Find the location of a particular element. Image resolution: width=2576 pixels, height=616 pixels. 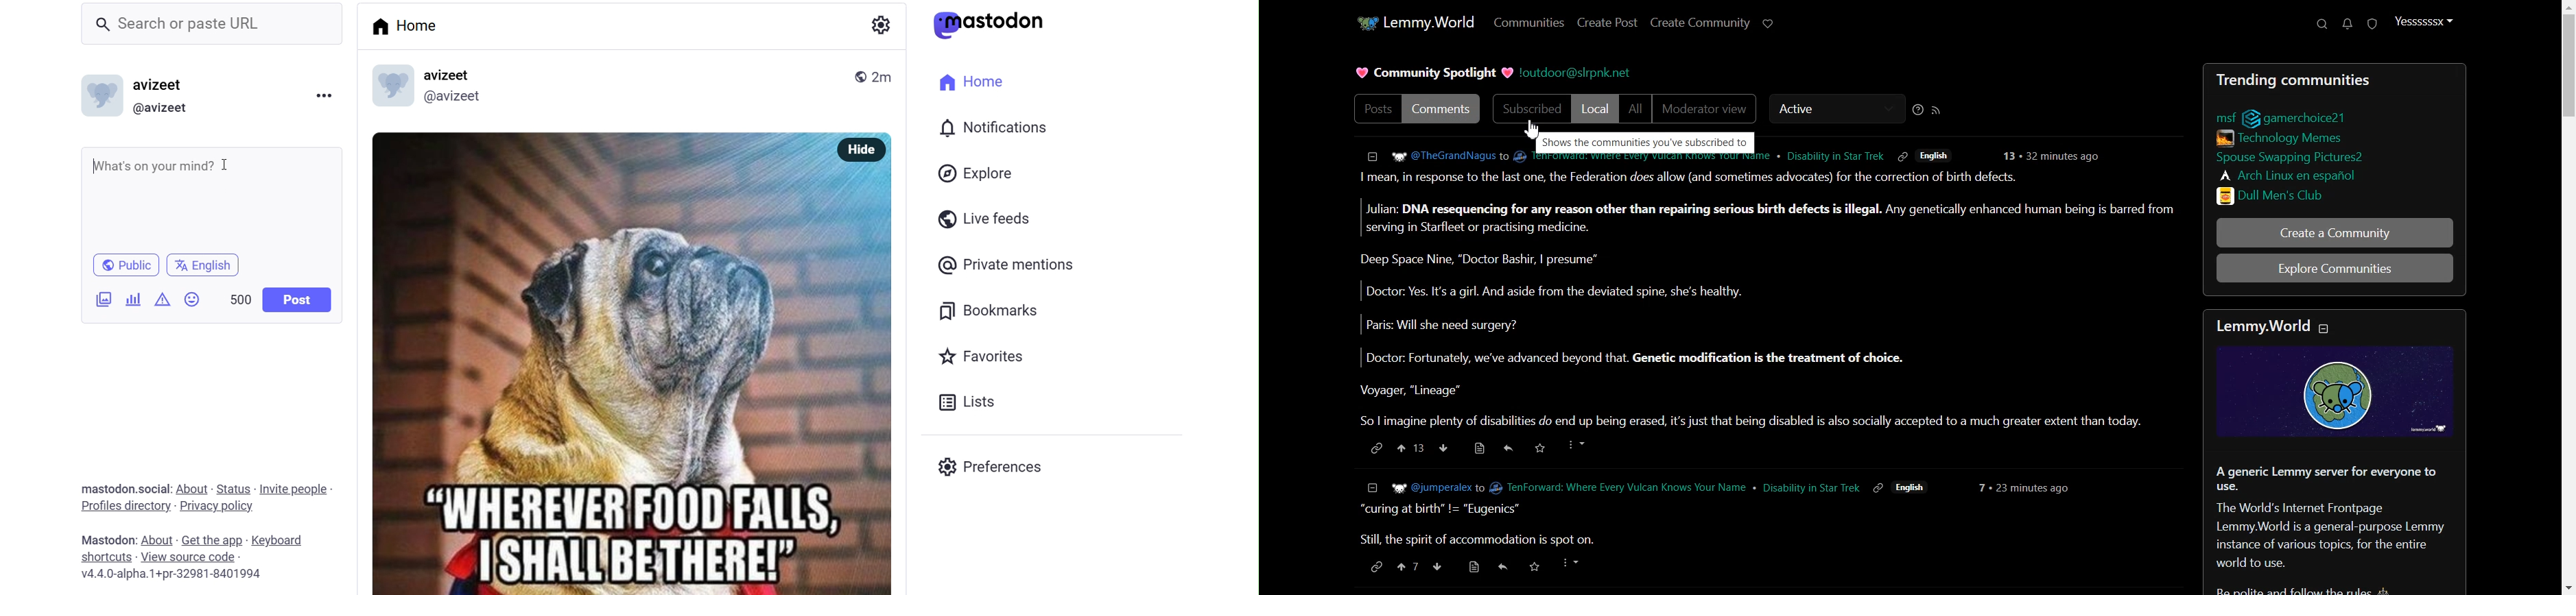

emoji is located at coordinates (190, 299).